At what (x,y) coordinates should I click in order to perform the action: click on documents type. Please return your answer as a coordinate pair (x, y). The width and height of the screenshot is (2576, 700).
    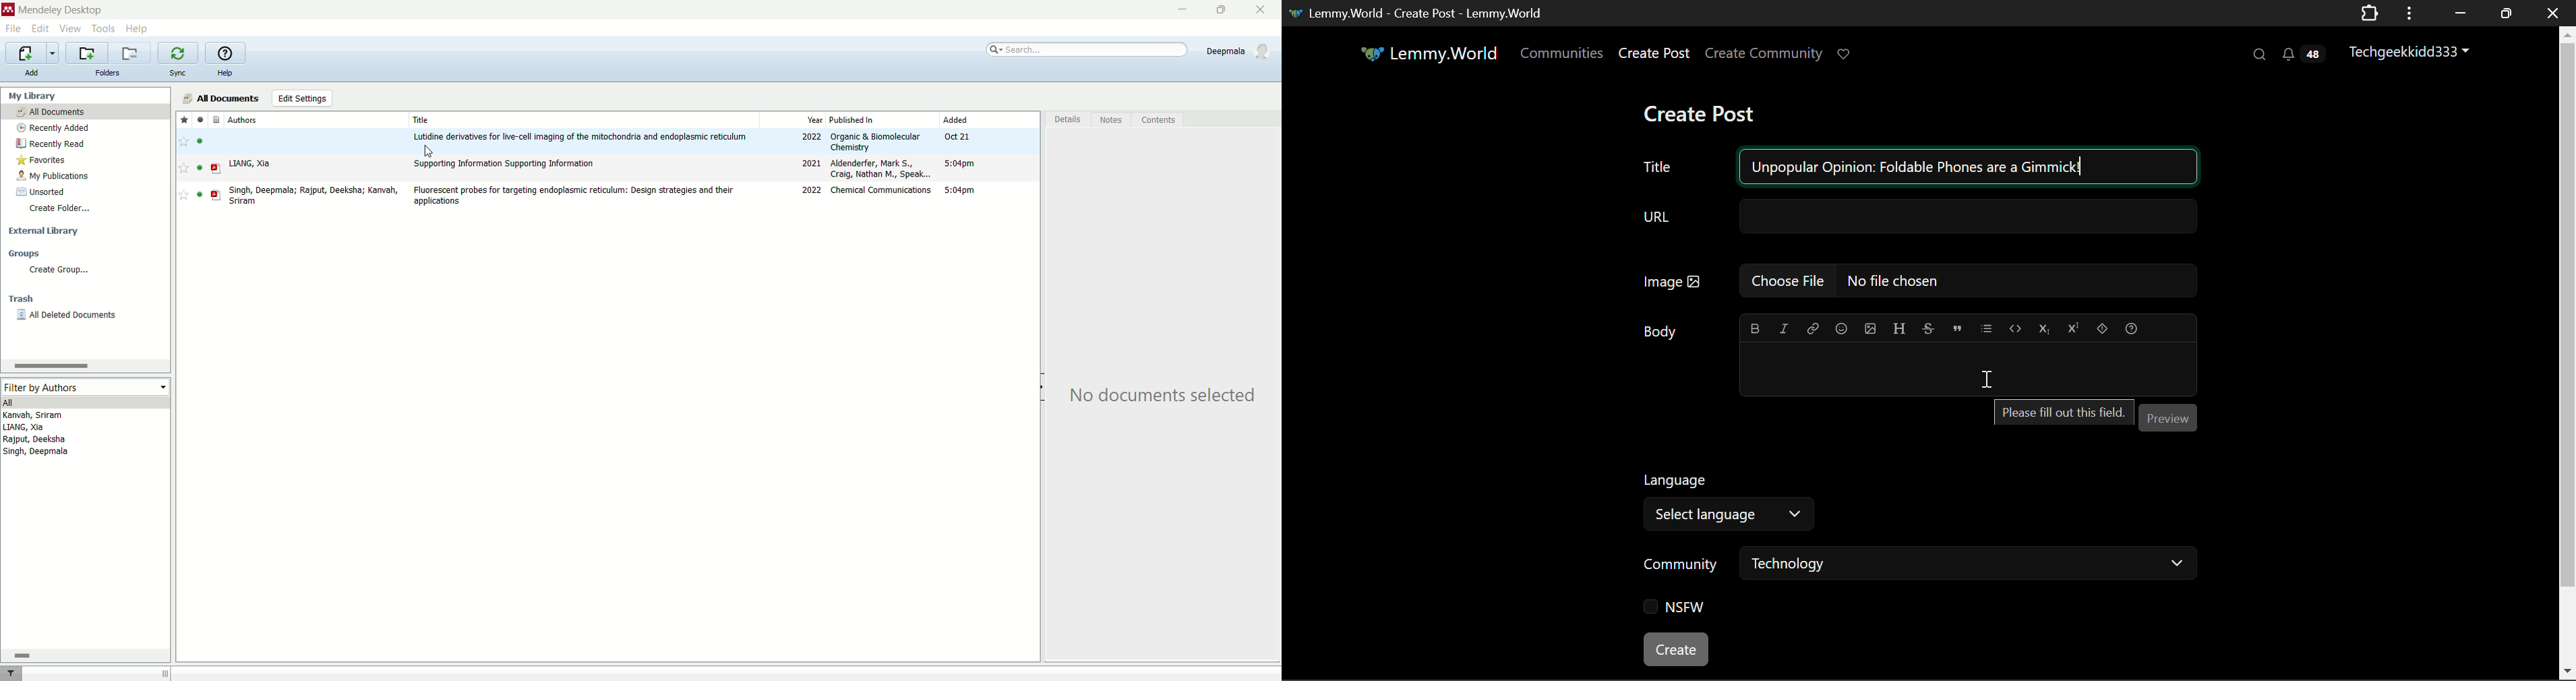
    Looking at the image, I should click on (216, 120).